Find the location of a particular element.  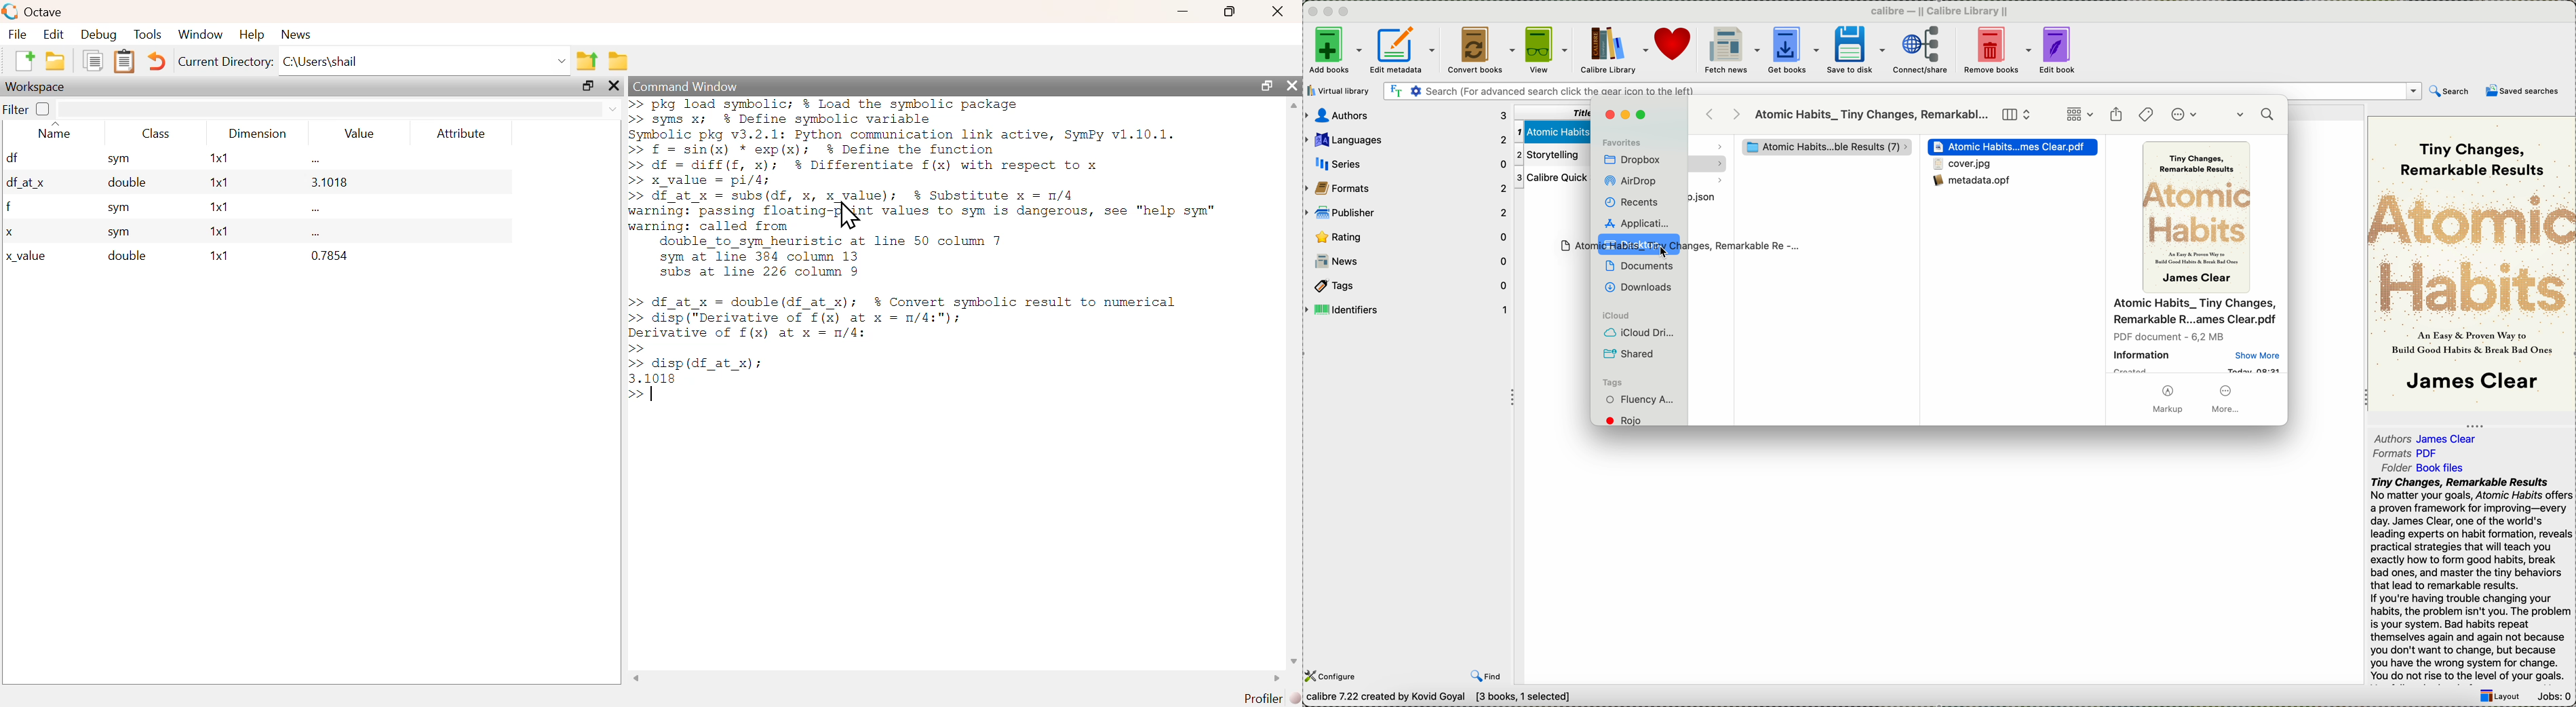

click on first book is located at coordinates (1551, 130).